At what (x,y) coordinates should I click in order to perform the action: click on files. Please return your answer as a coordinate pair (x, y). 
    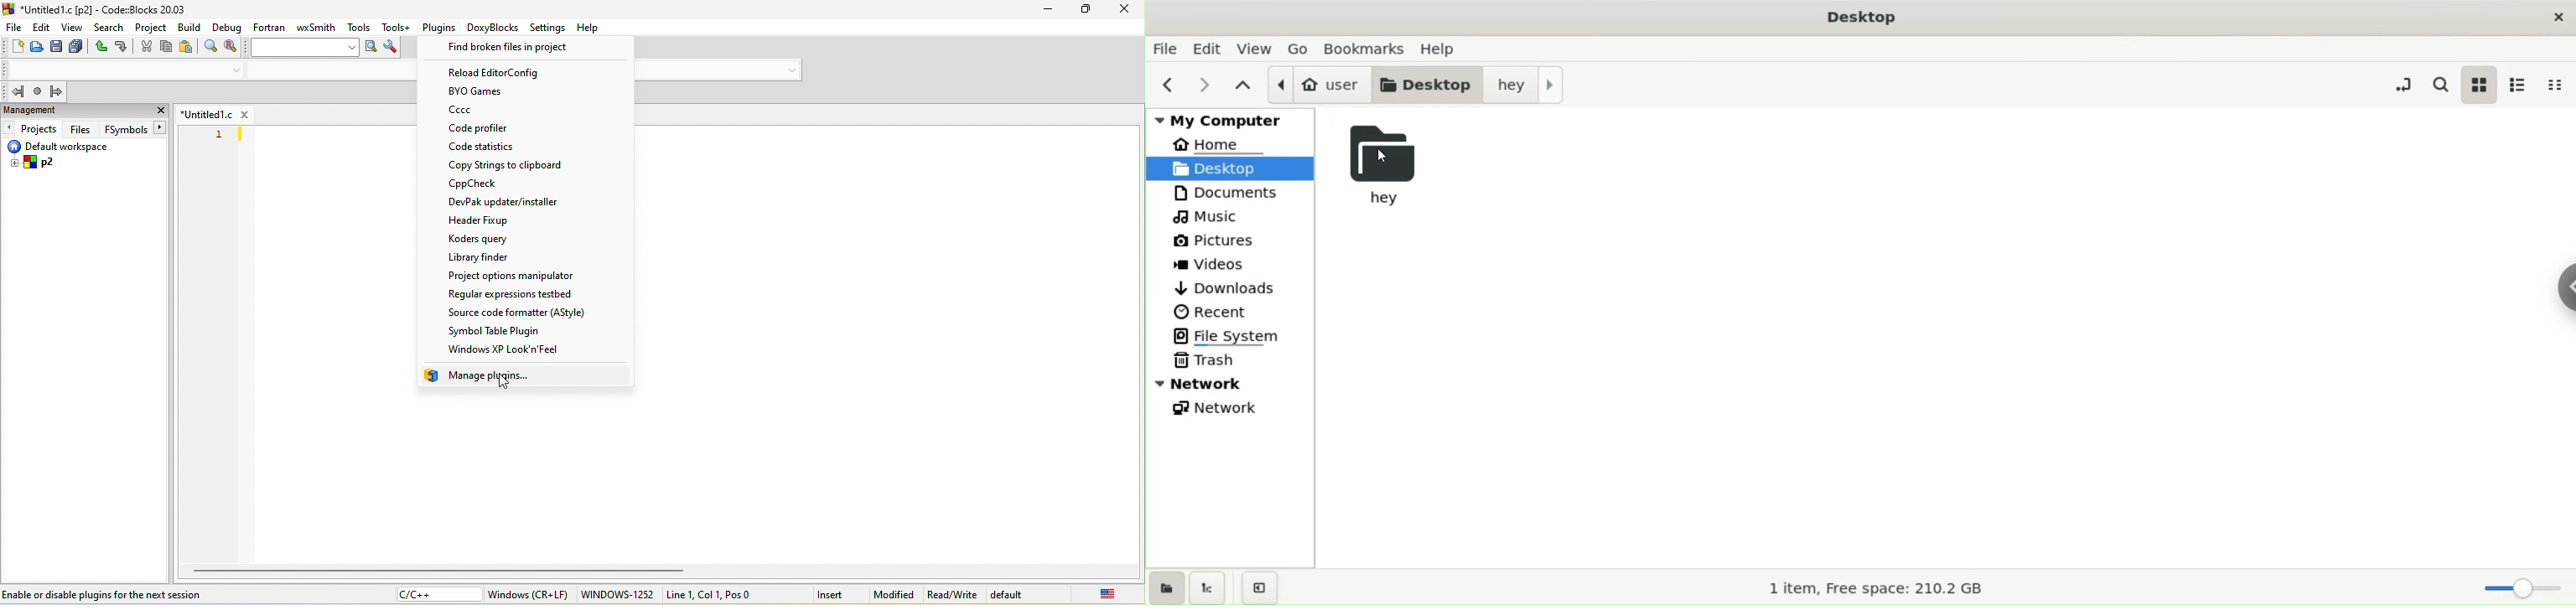
    Looking at the image, I should click on (80, 129).